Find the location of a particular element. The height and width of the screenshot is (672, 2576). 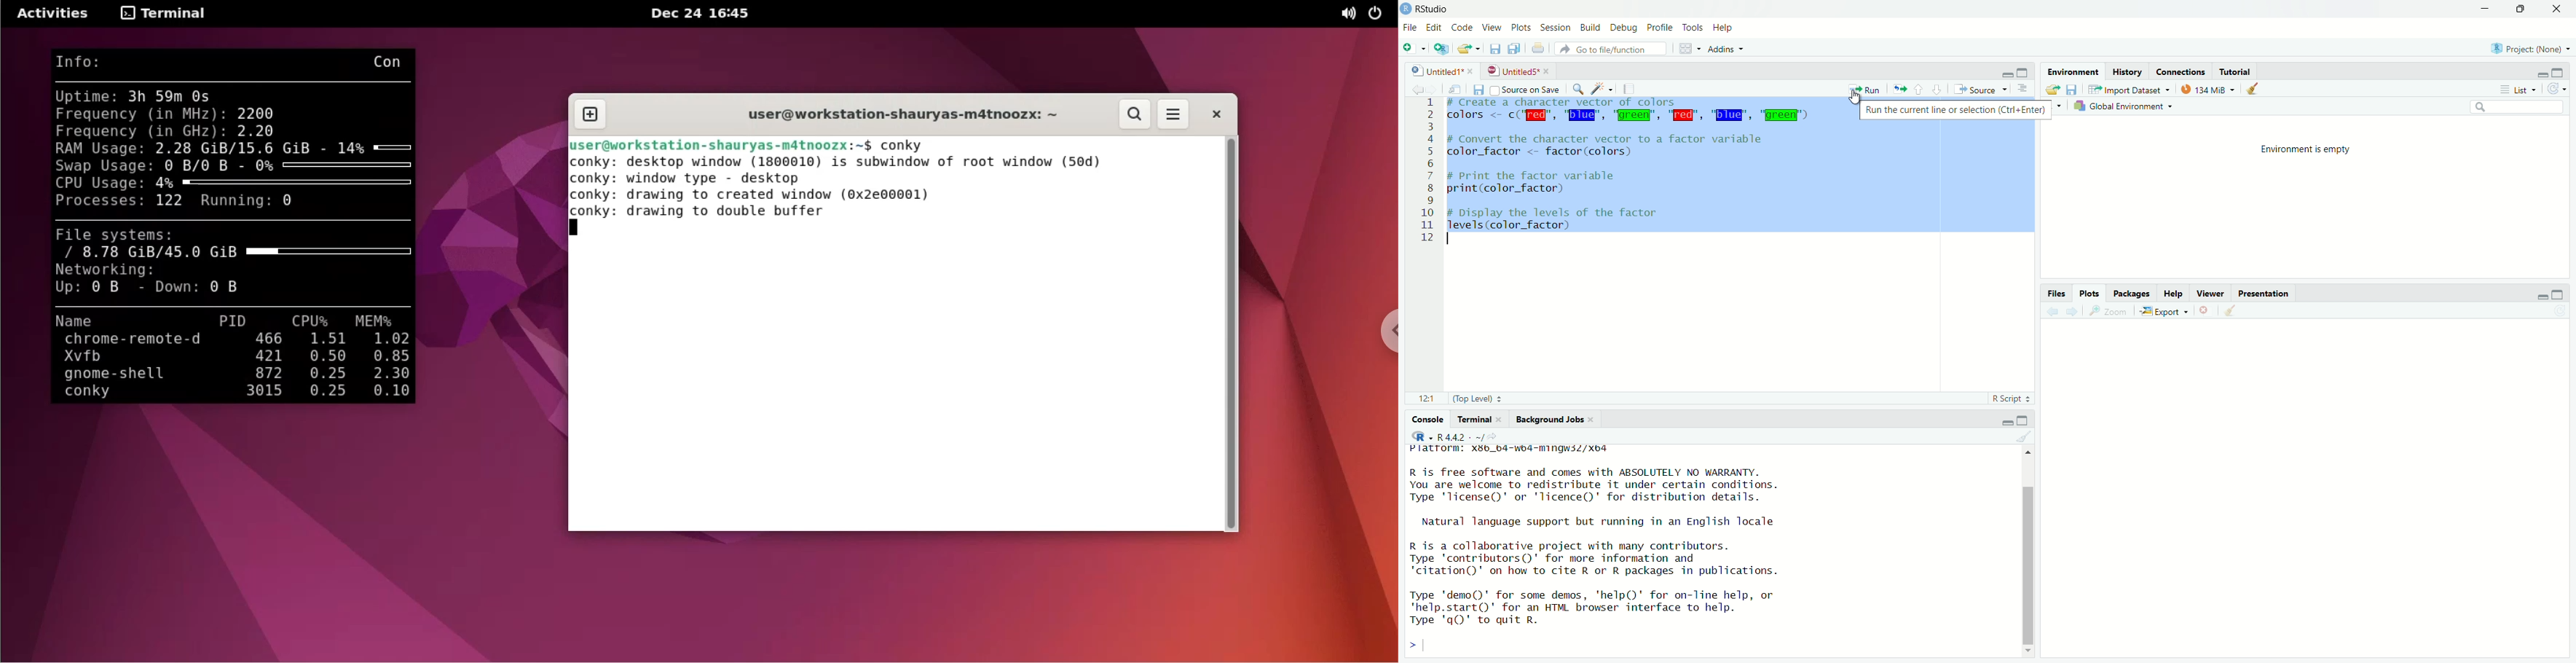

save all open documents is located at coordinates (1515, 50).